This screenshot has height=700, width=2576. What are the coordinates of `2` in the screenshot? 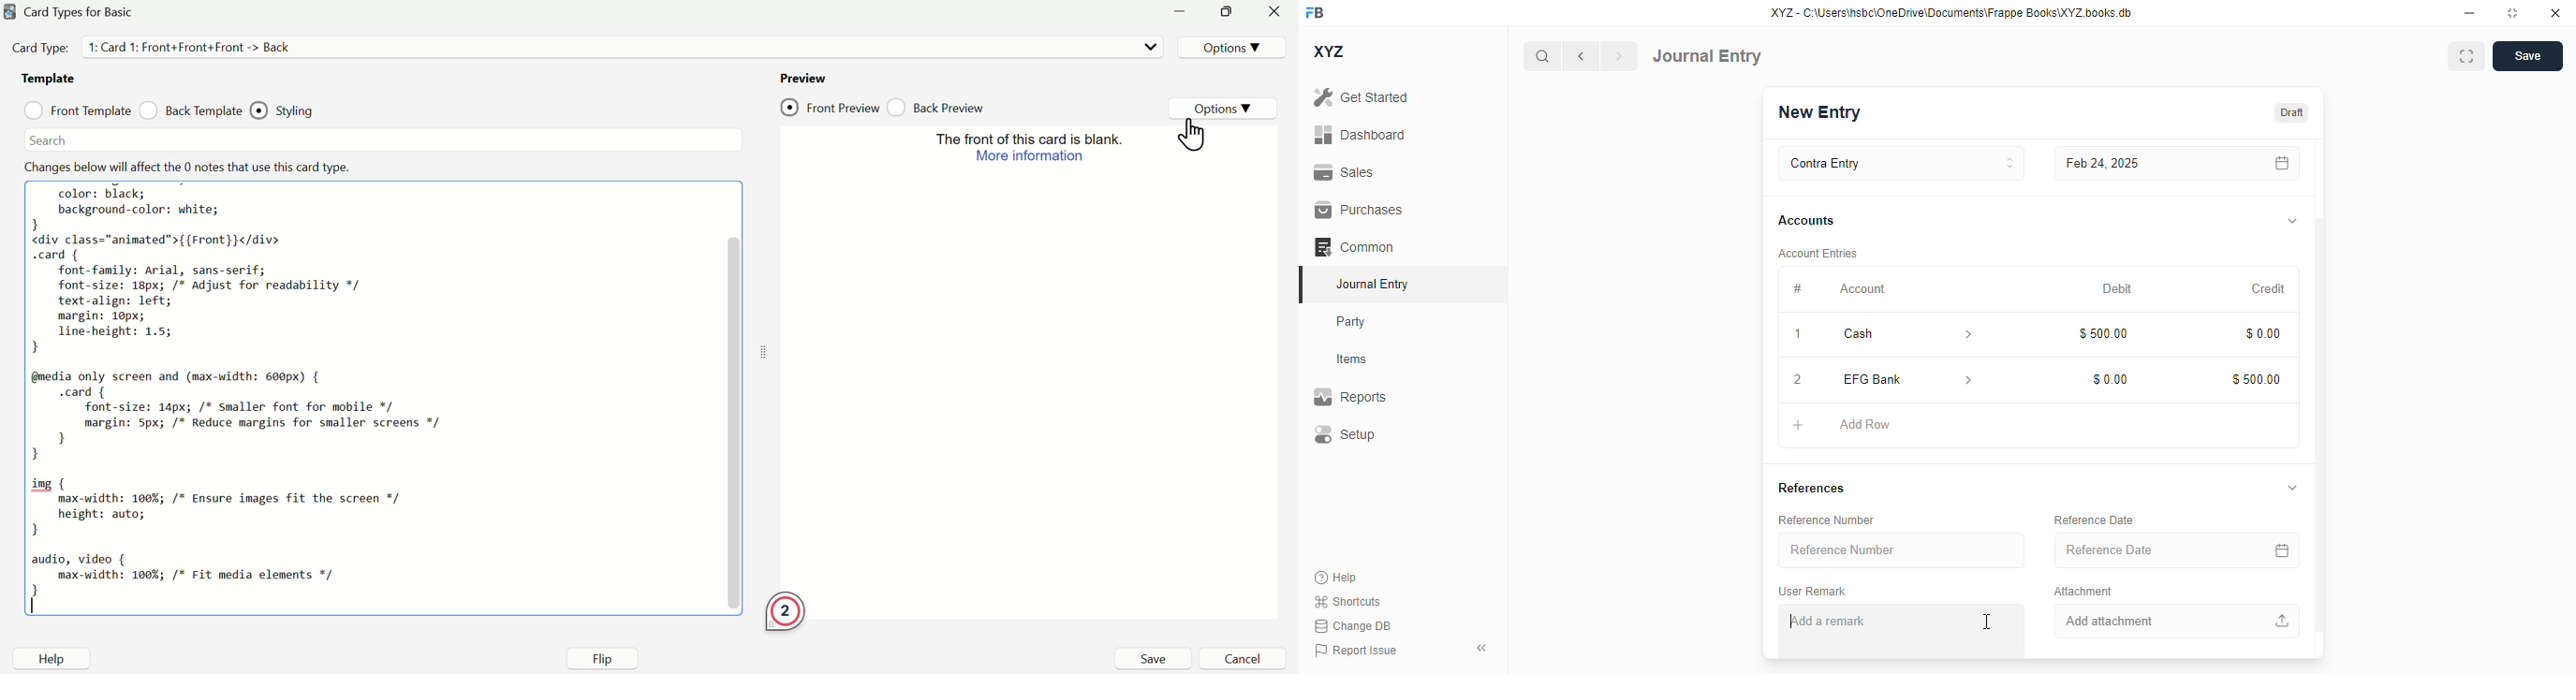 It's located at (788, 616).